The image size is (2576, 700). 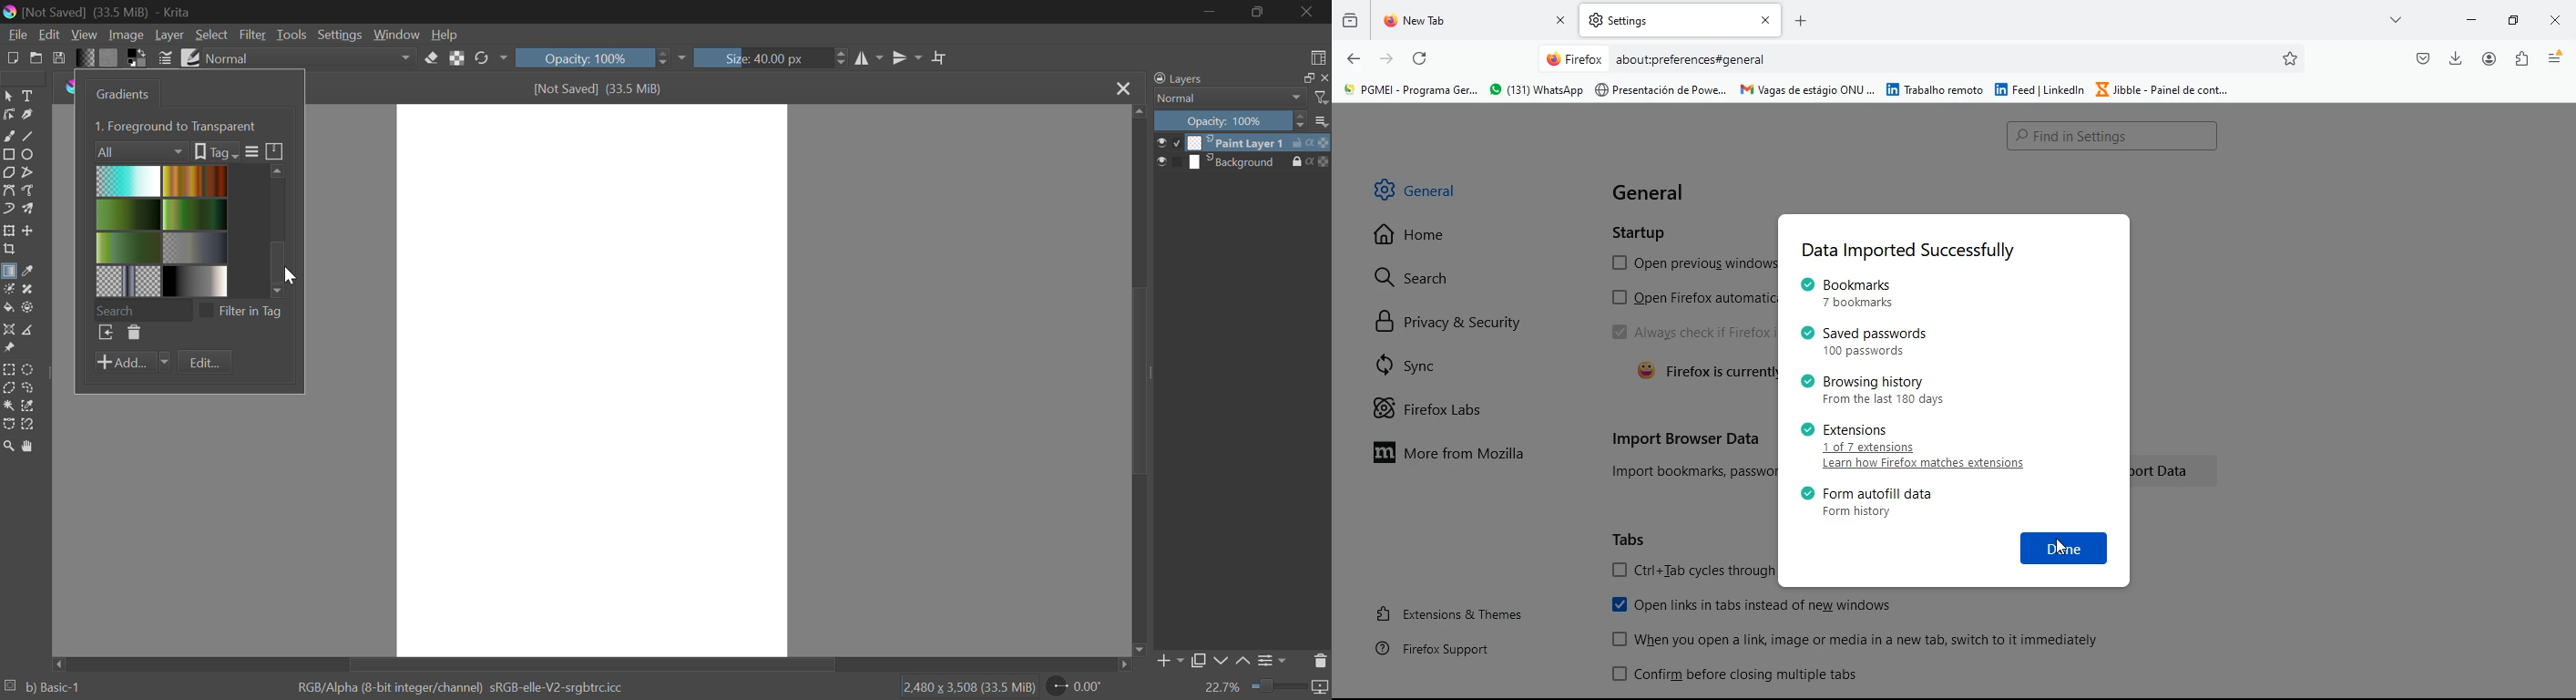 What do you see at coordinates (2061, 546) in the screenshot?
I see `Cursor` at bounding box center [2061, 546].